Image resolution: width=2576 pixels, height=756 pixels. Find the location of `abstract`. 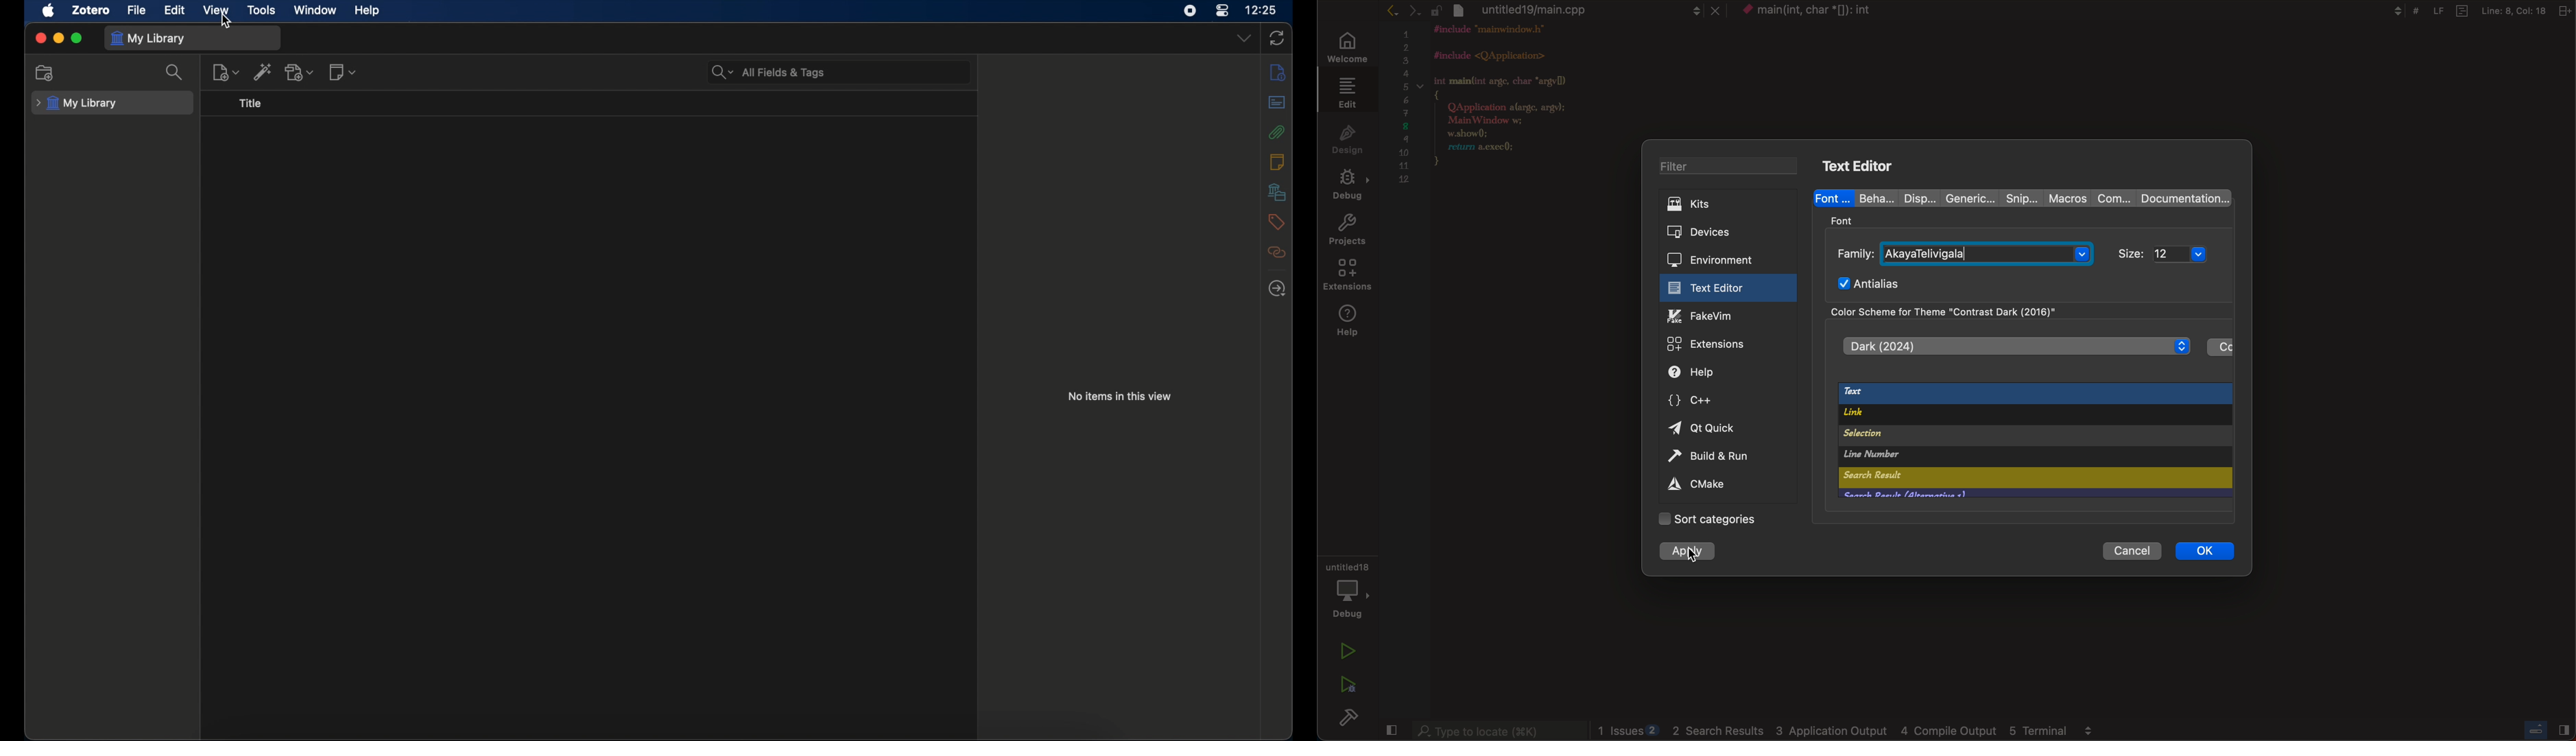

abstract is located at coordinates (1277, 102).